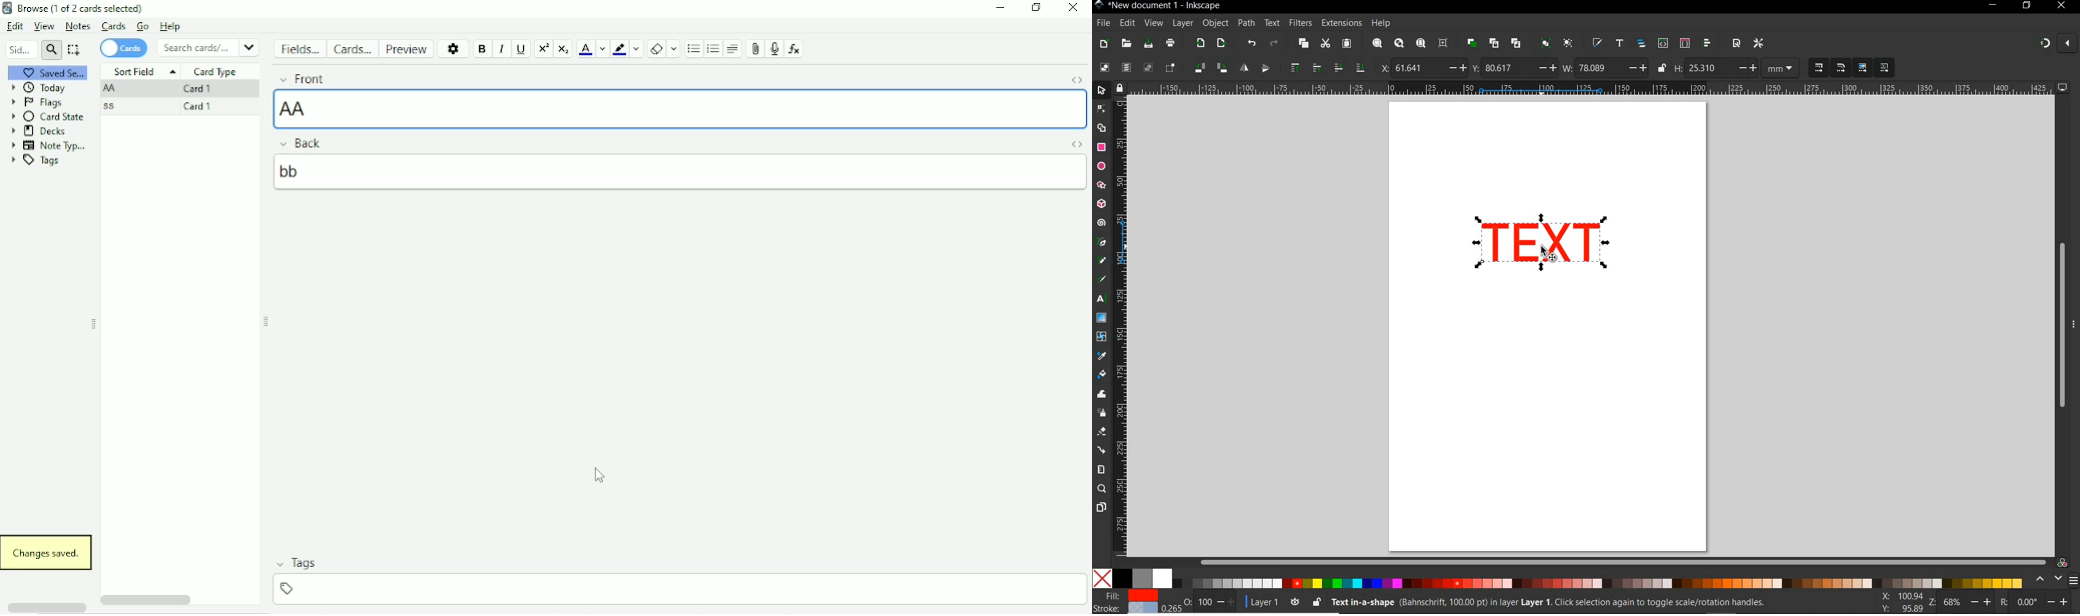  What do you see at coordinates (734, 49) in the screenshot?
I see `Alignment` at bounding box center [734, 49].